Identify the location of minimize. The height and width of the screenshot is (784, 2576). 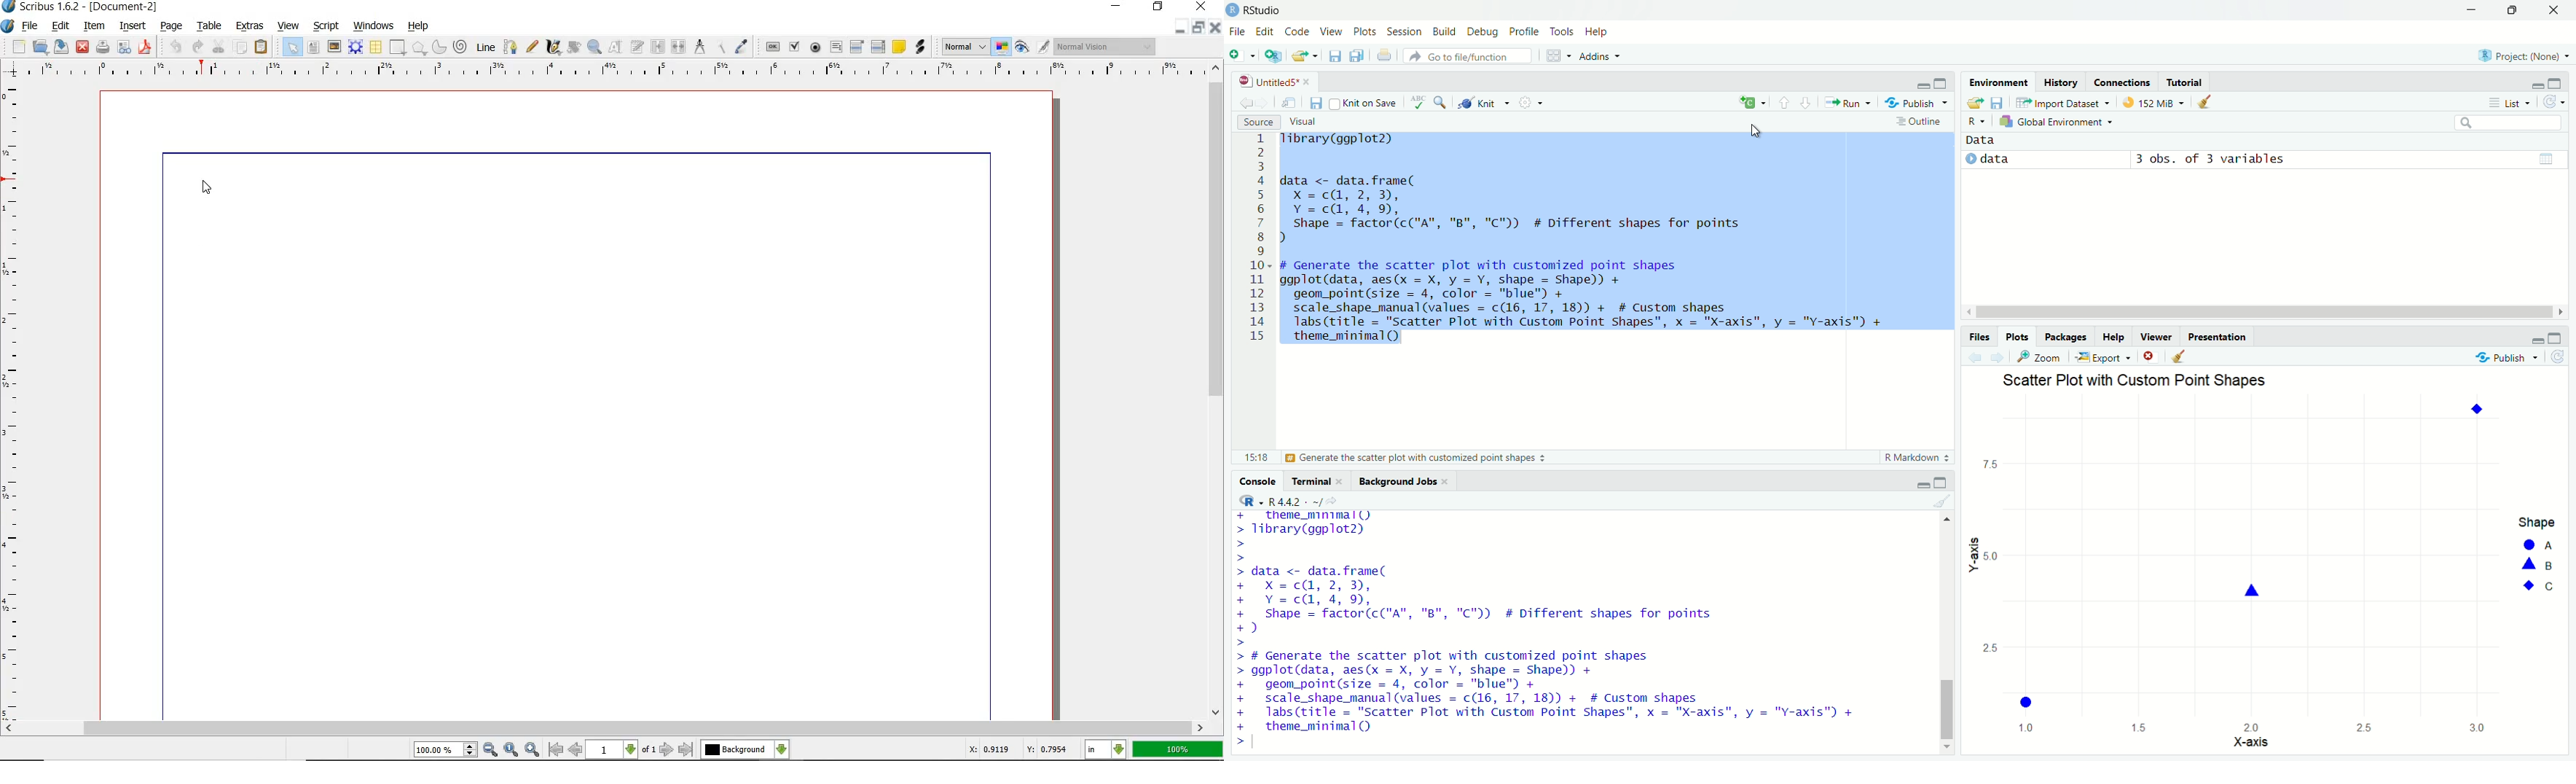
(1922, 484).